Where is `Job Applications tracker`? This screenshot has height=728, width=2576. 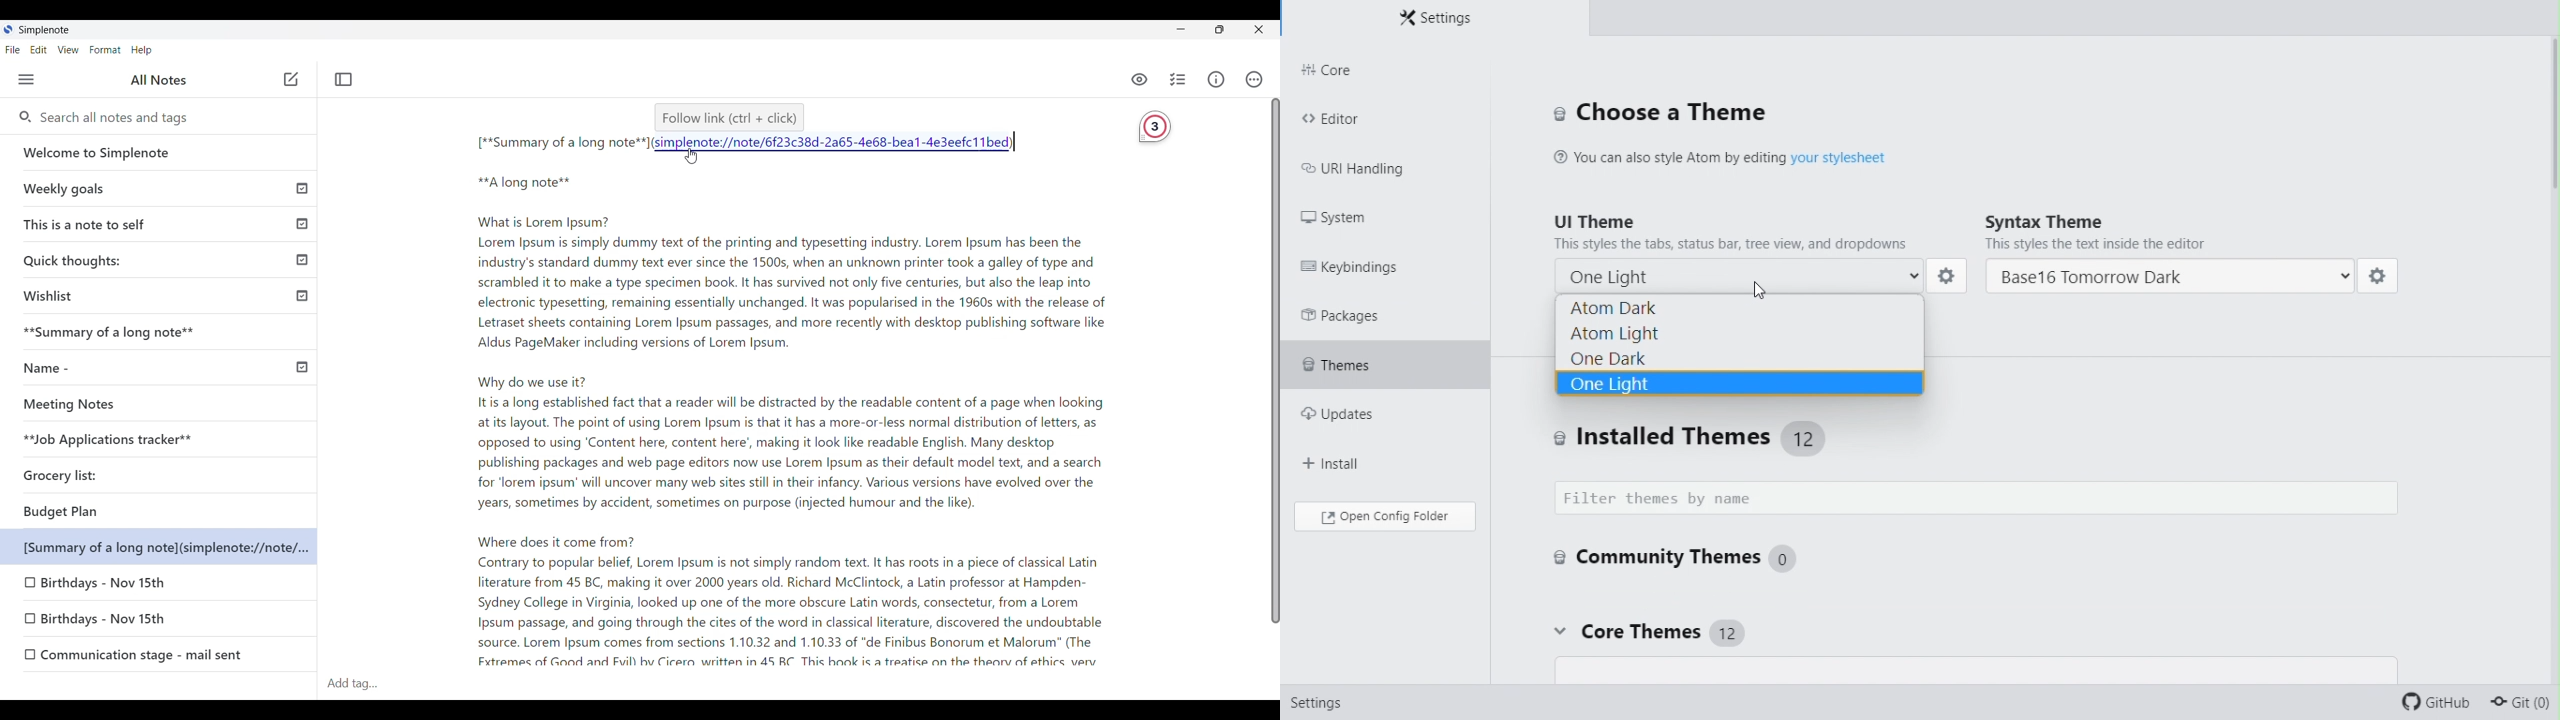
Job Applications tracker is located at coordinates (103, 440).